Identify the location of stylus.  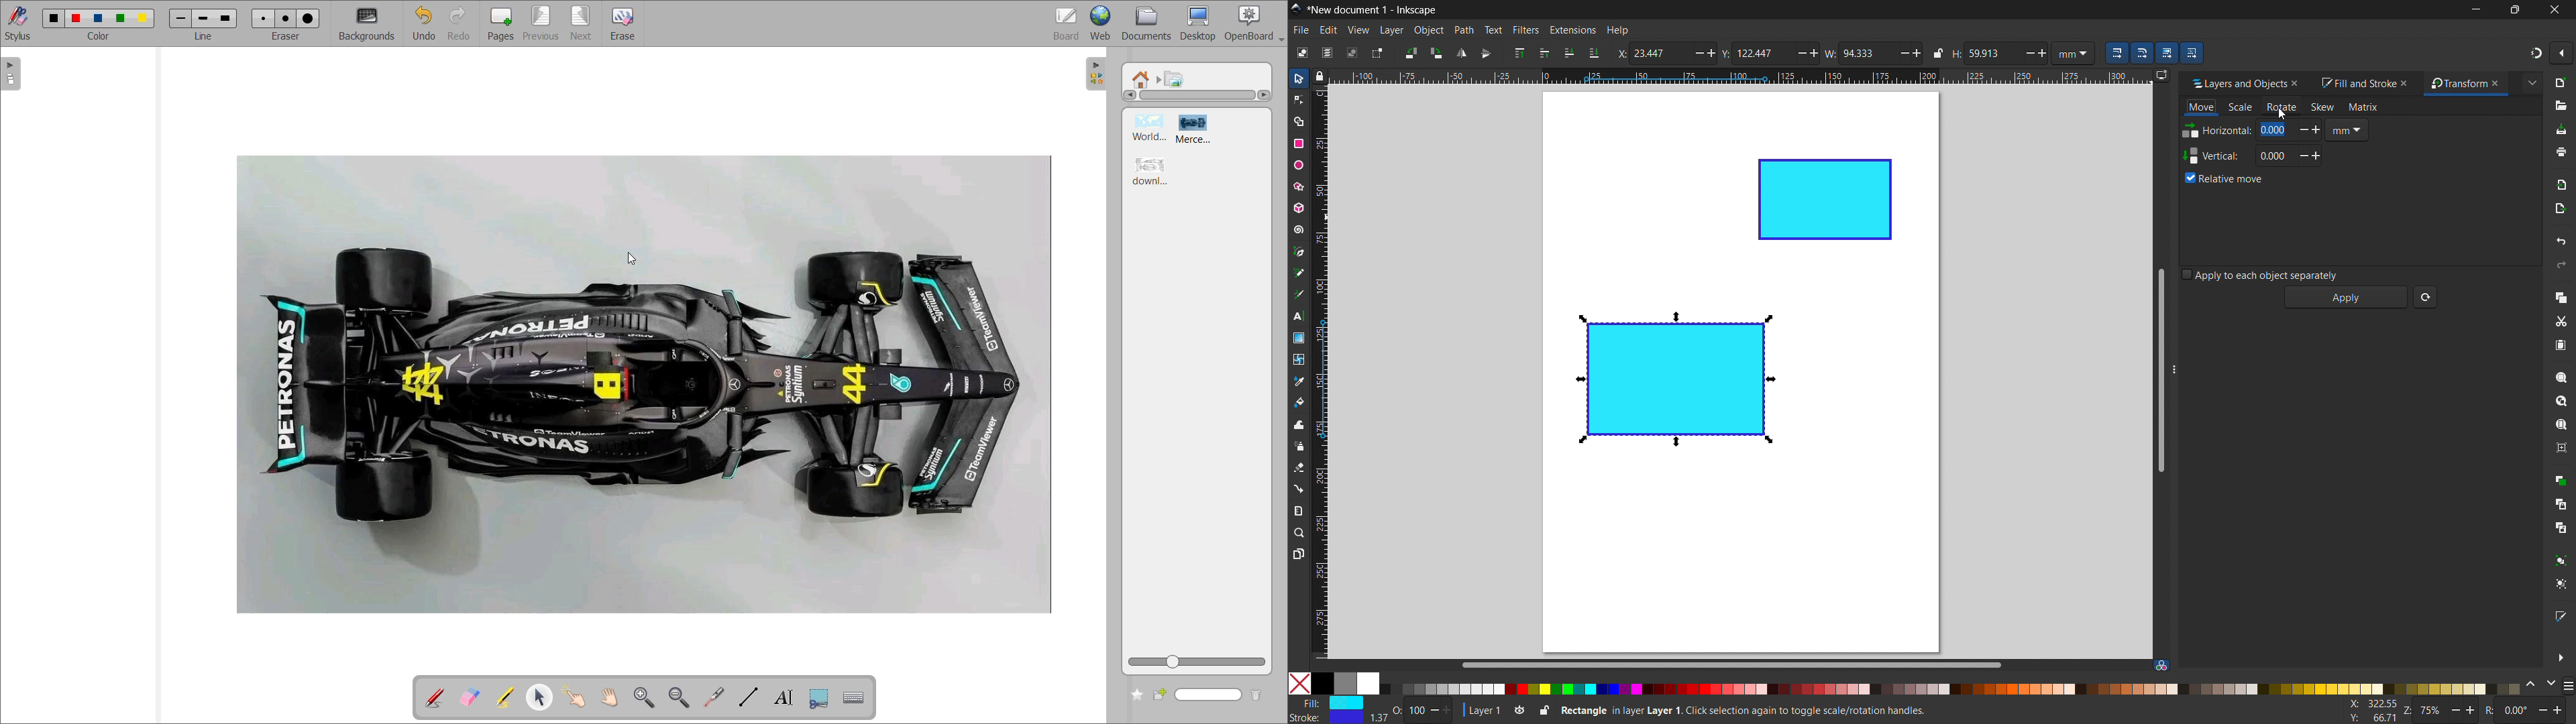
(17, 24).